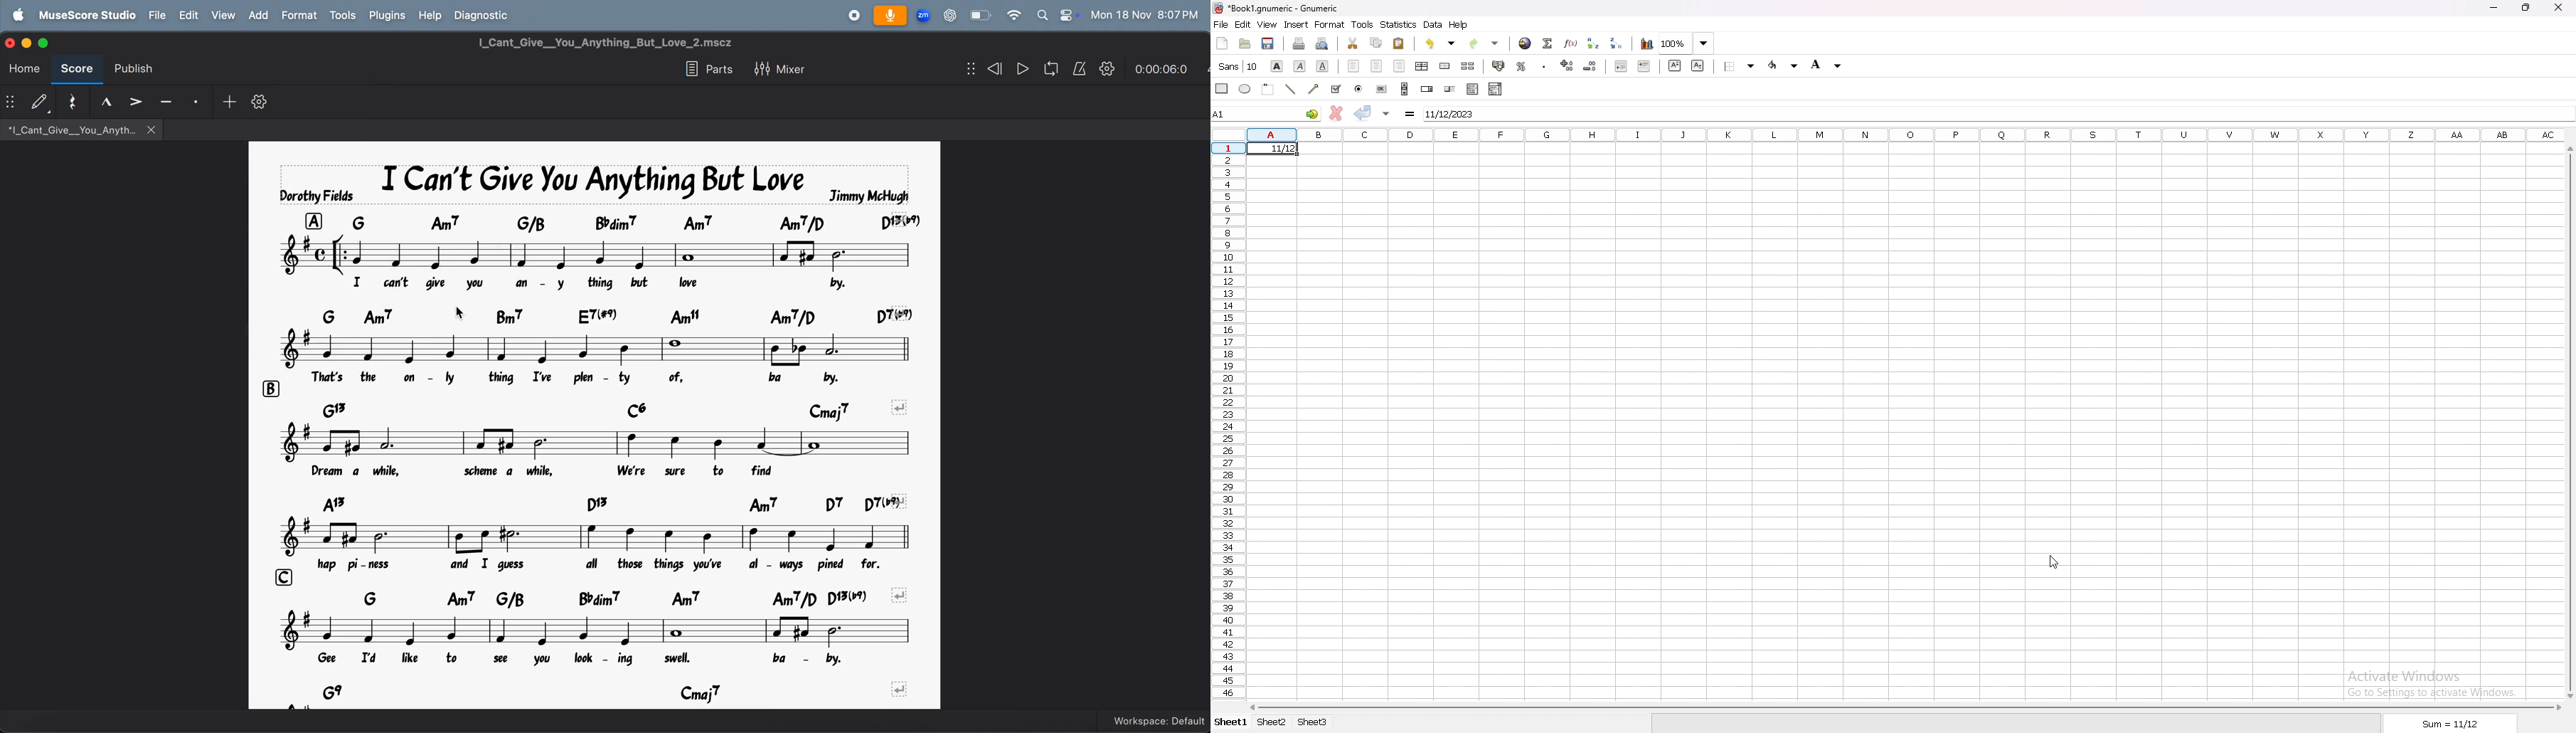 This screenshot has height=756, width=2576. Describe the element at coordinates (1266, 25) in the screenshot. I see `view` at that location.